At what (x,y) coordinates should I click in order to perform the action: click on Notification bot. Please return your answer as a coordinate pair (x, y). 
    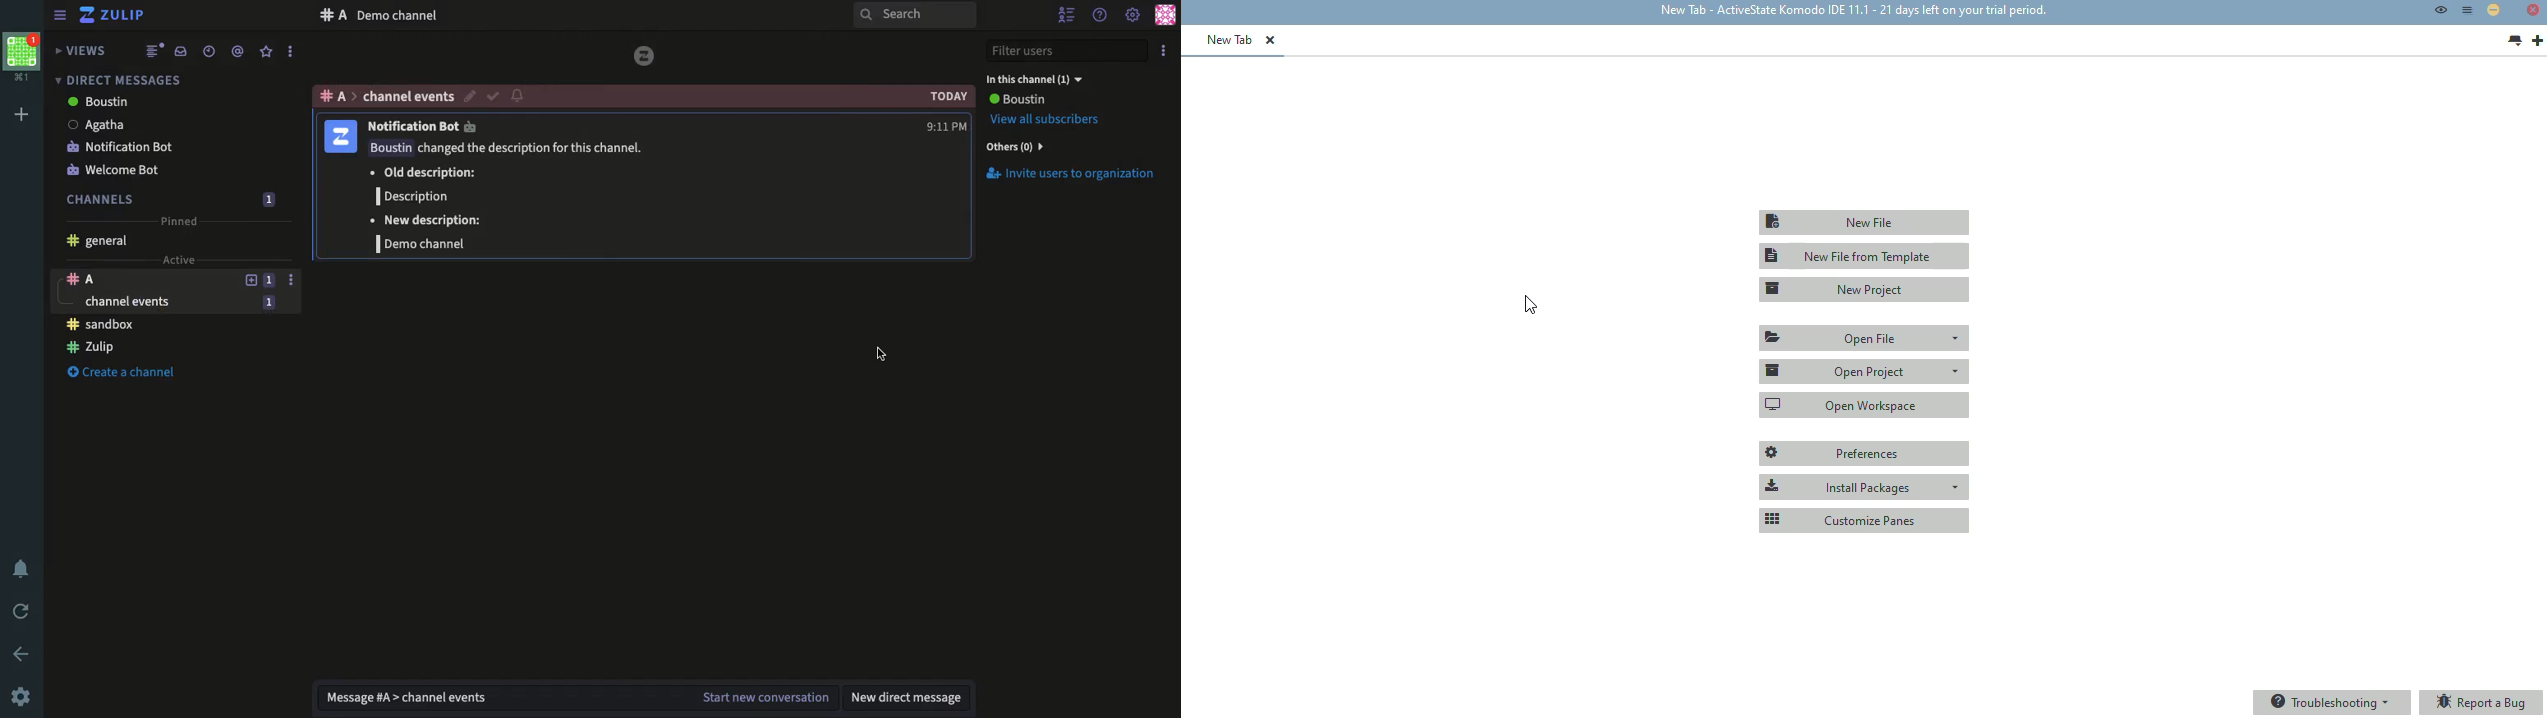
    Looking at the image, I should click on (125, 146).